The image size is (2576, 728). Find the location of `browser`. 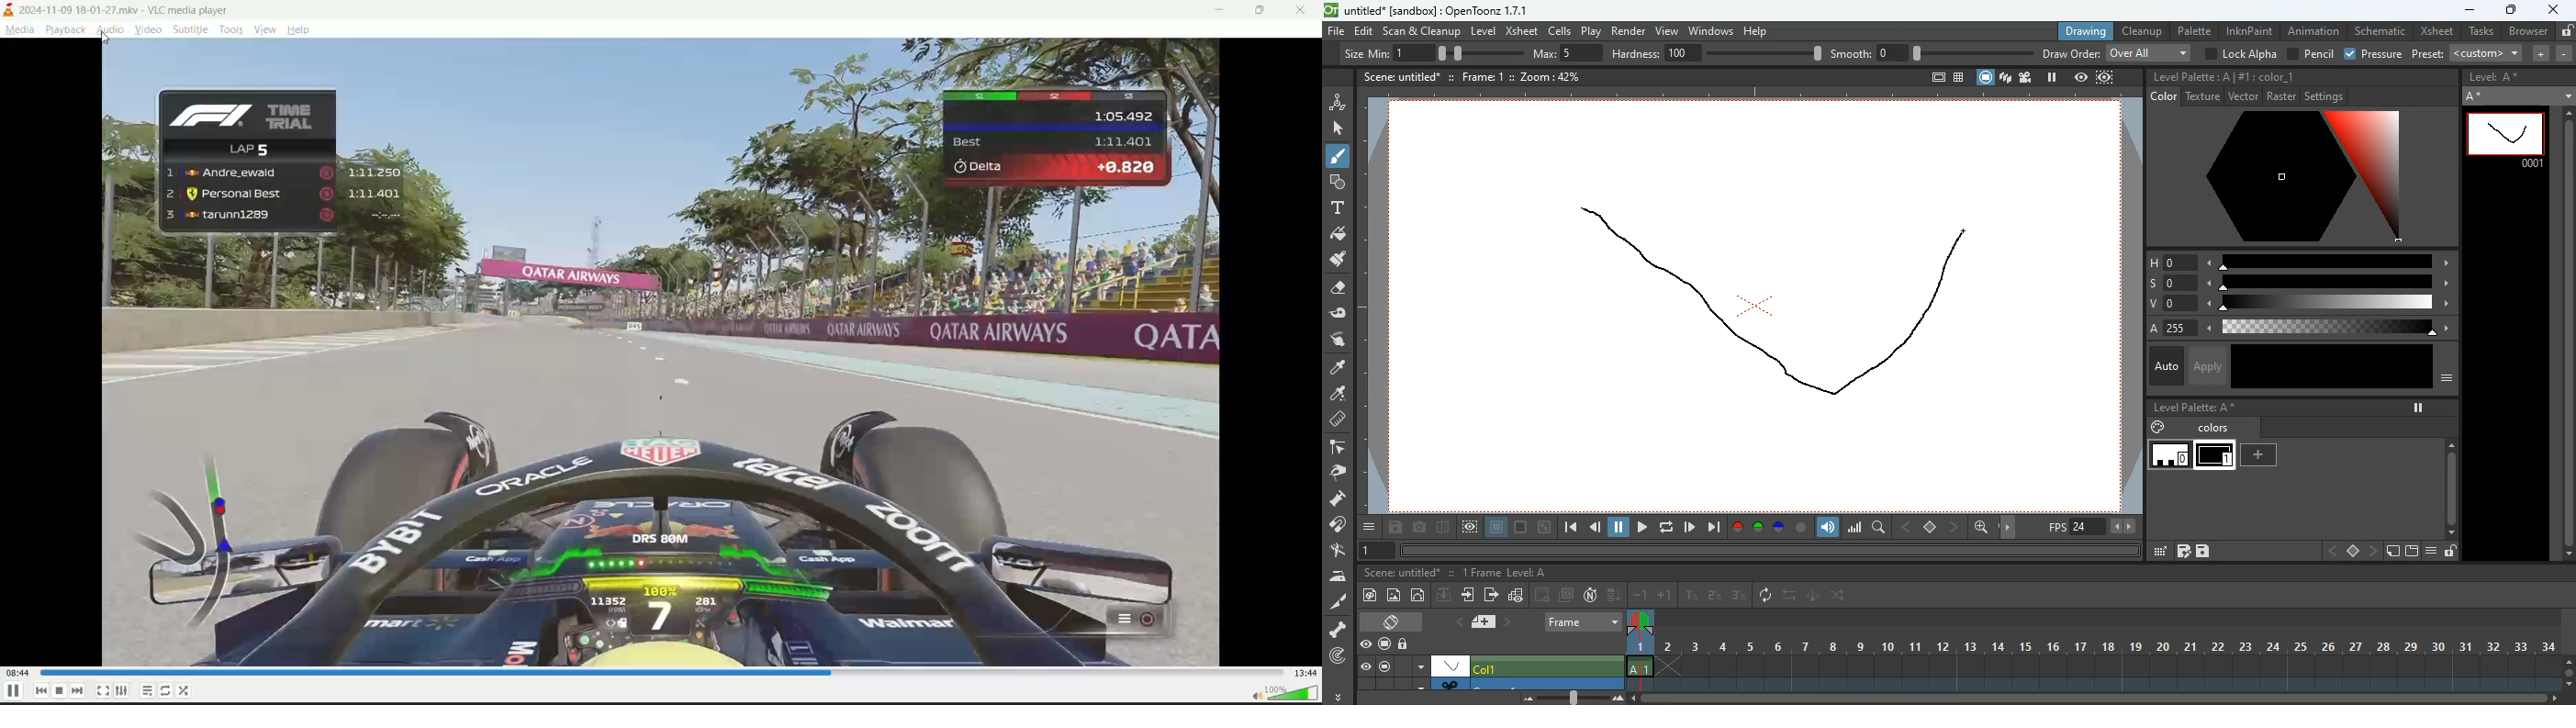

browser is located at coordinates (2527, 32).